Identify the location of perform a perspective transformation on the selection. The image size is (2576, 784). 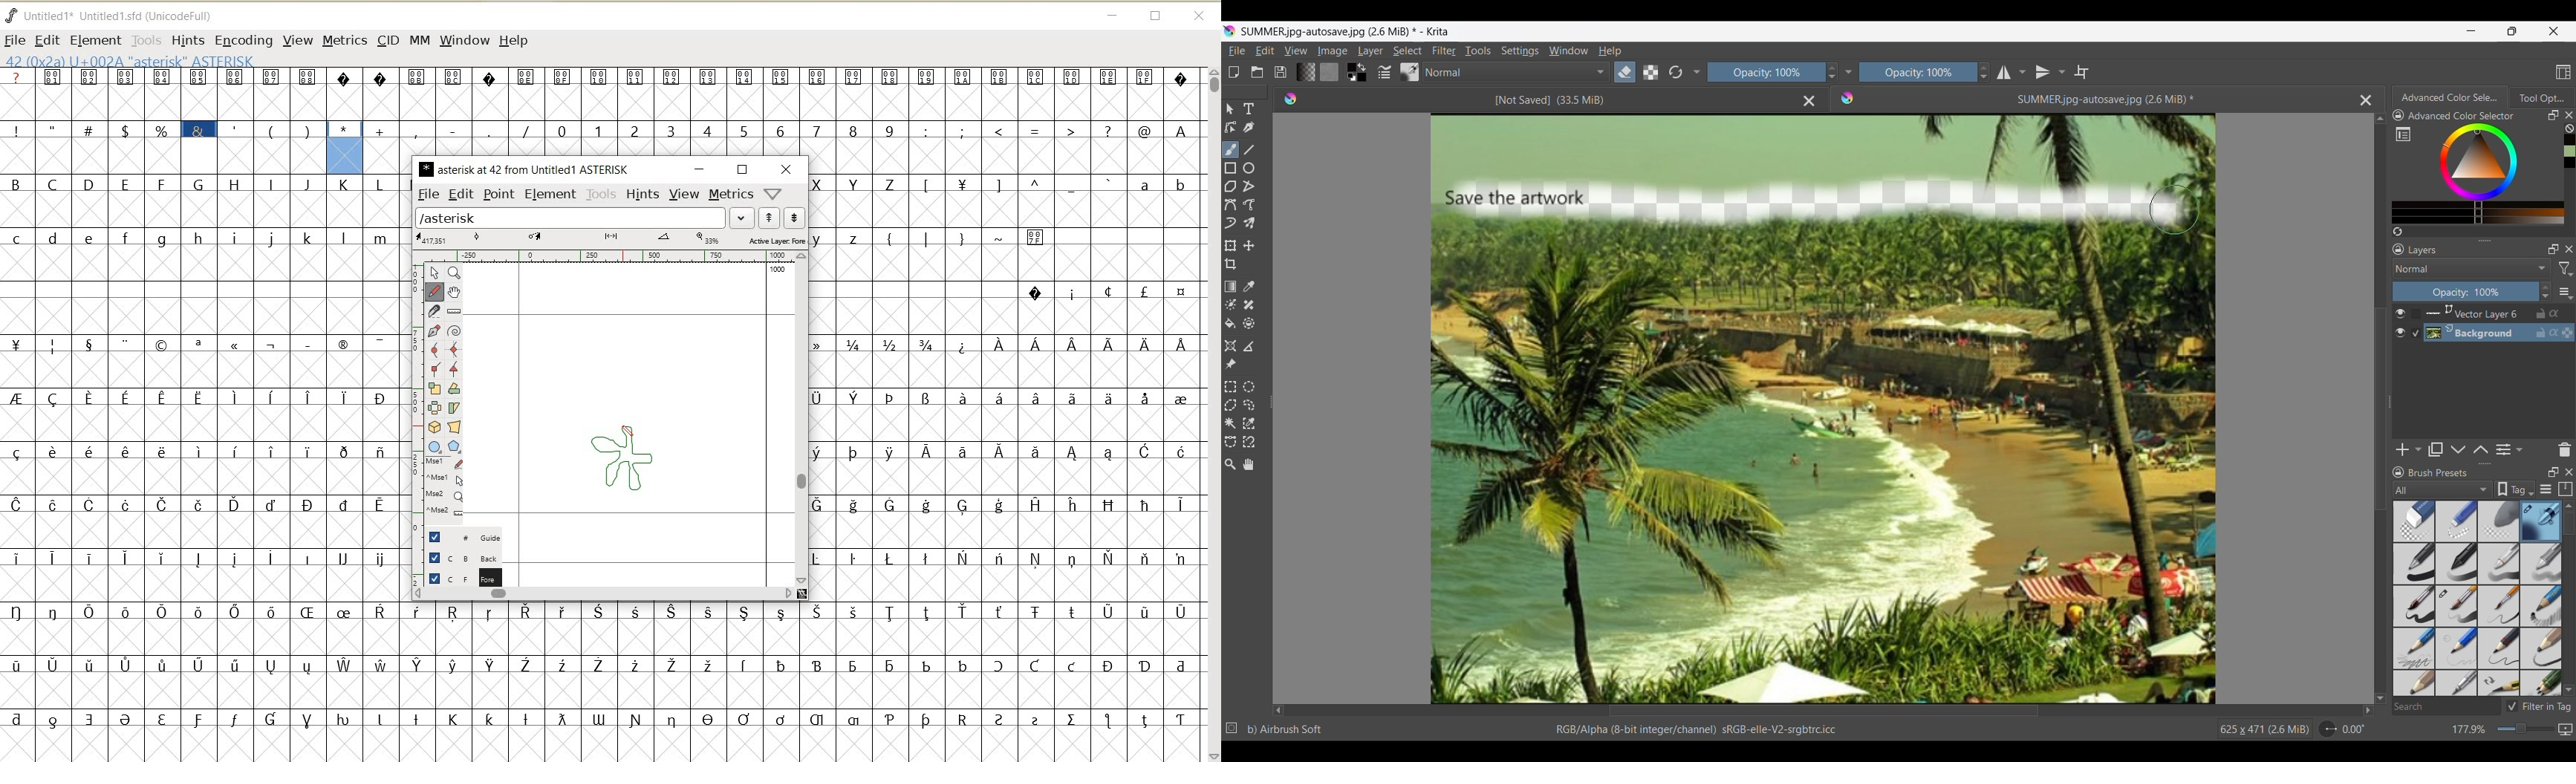
(454, 427).